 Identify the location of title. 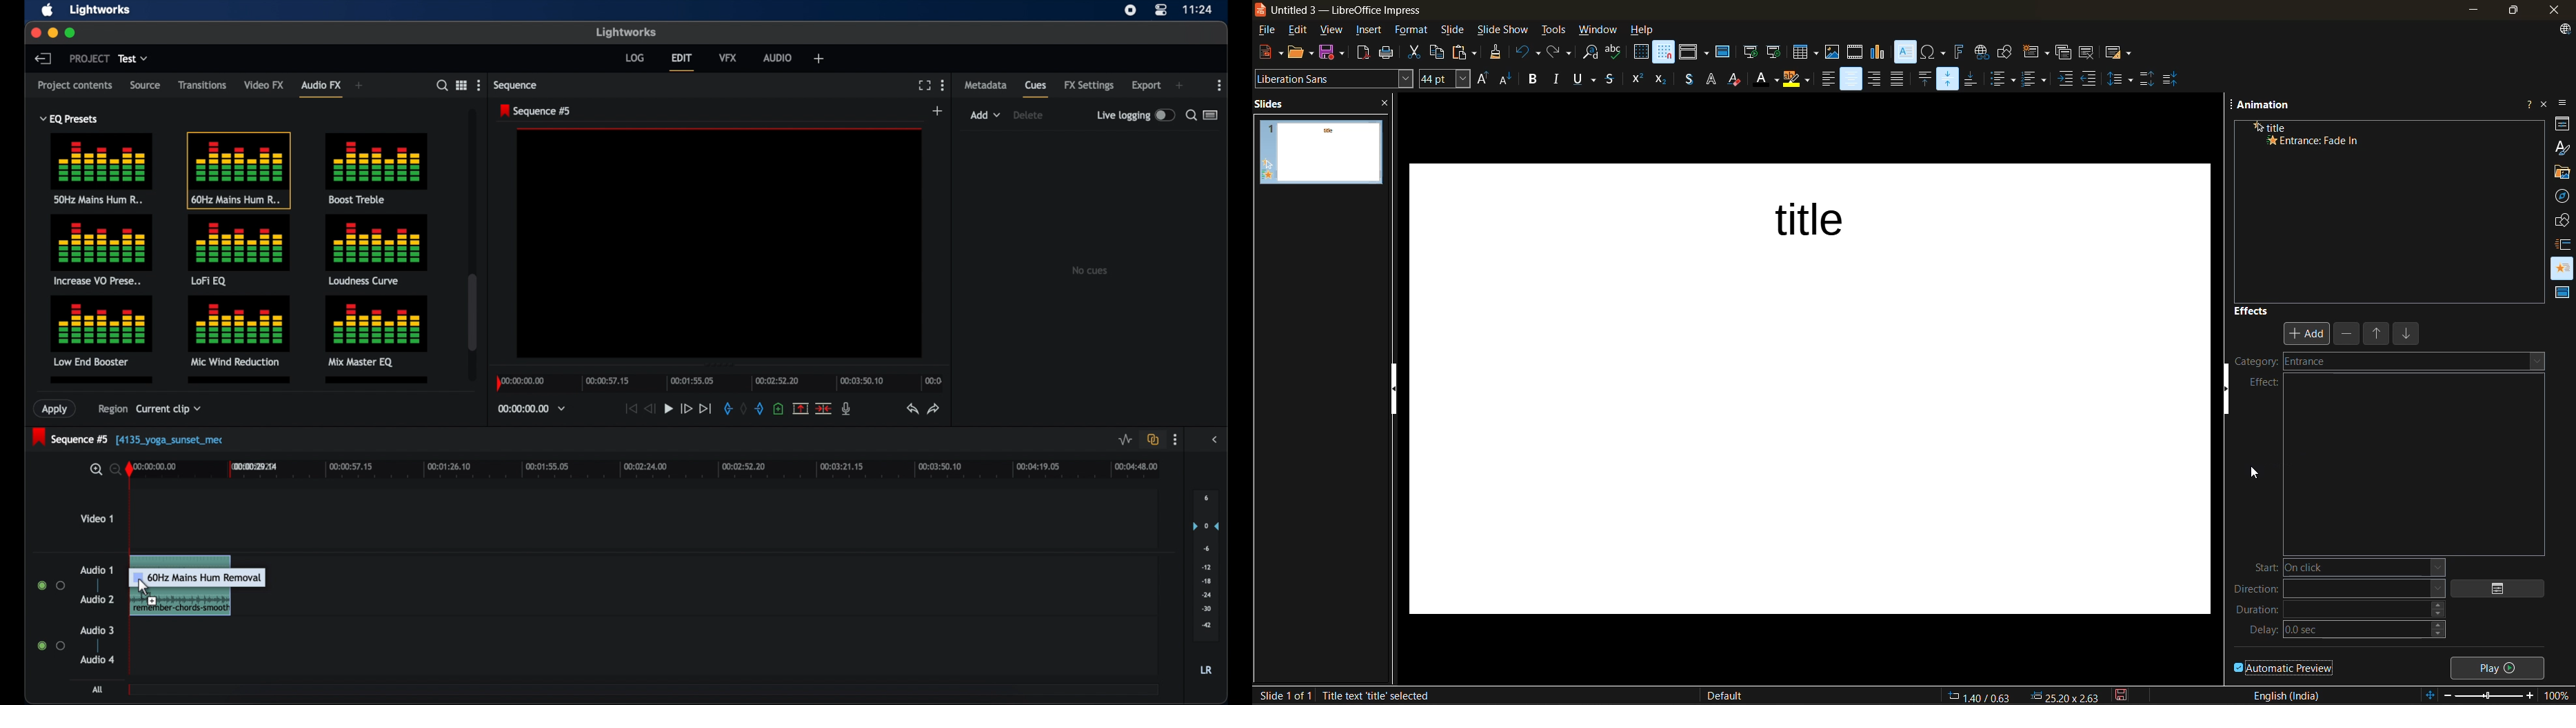
(1805, 214).